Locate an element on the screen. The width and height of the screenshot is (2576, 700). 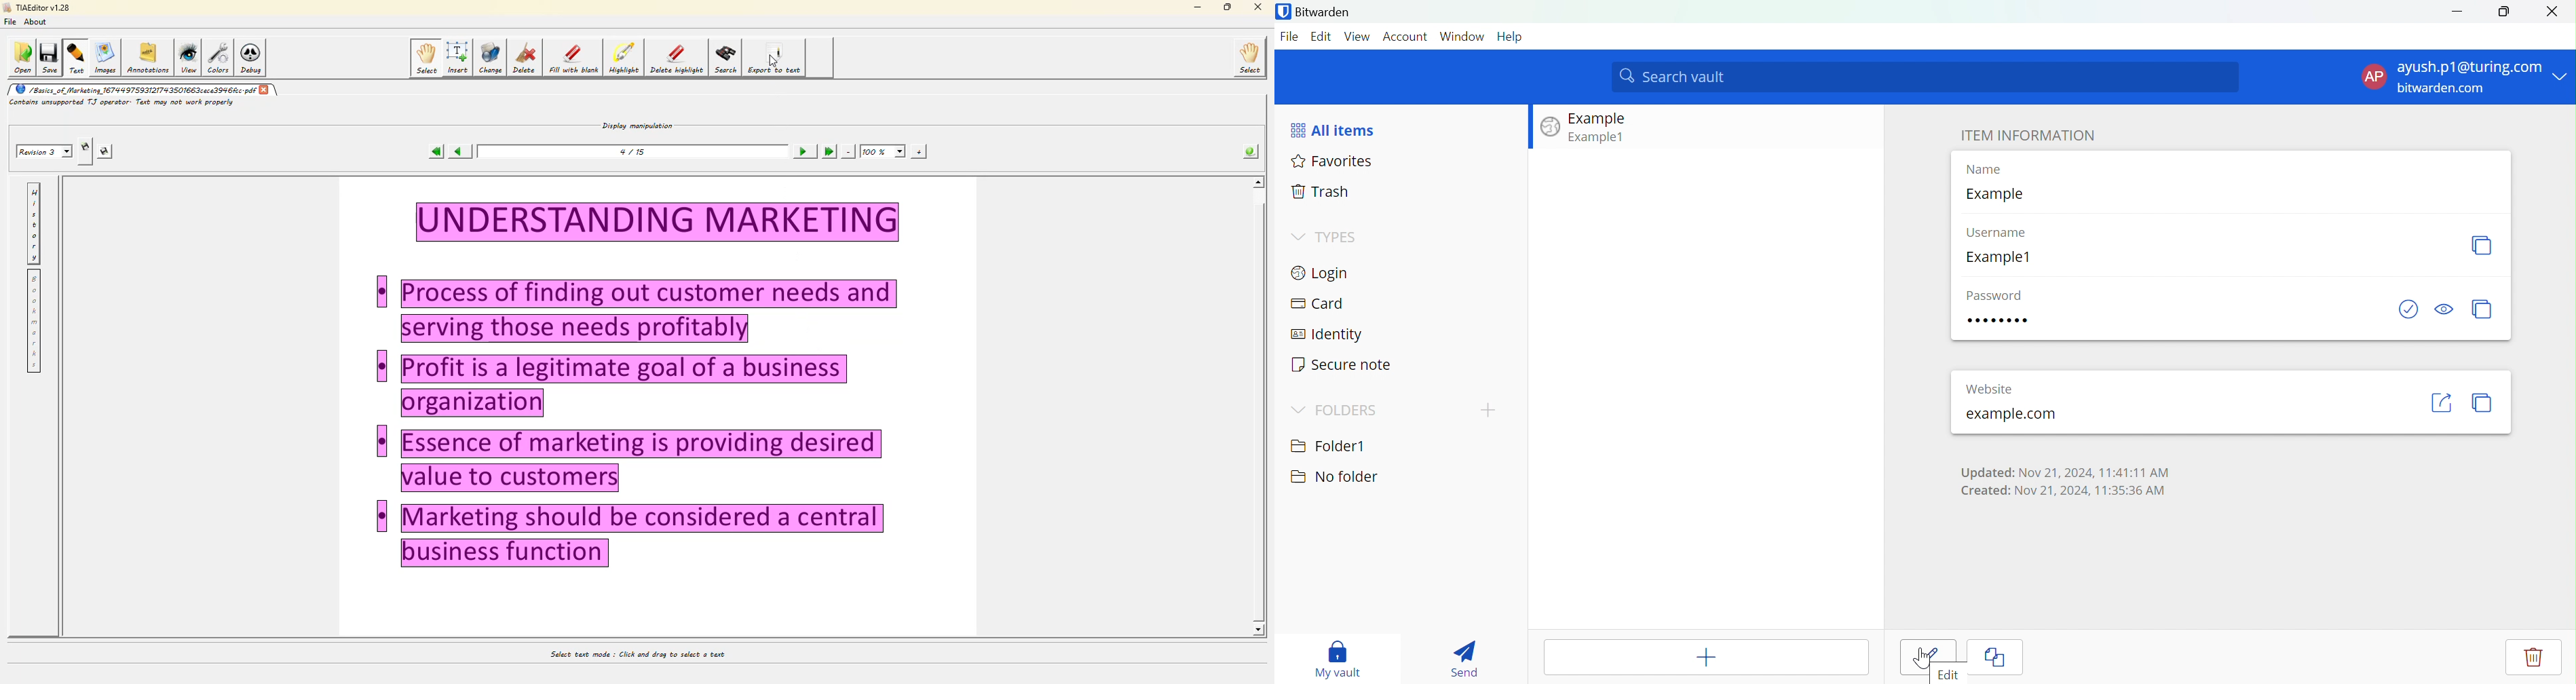
Name is located at coordinates (1988, 170).